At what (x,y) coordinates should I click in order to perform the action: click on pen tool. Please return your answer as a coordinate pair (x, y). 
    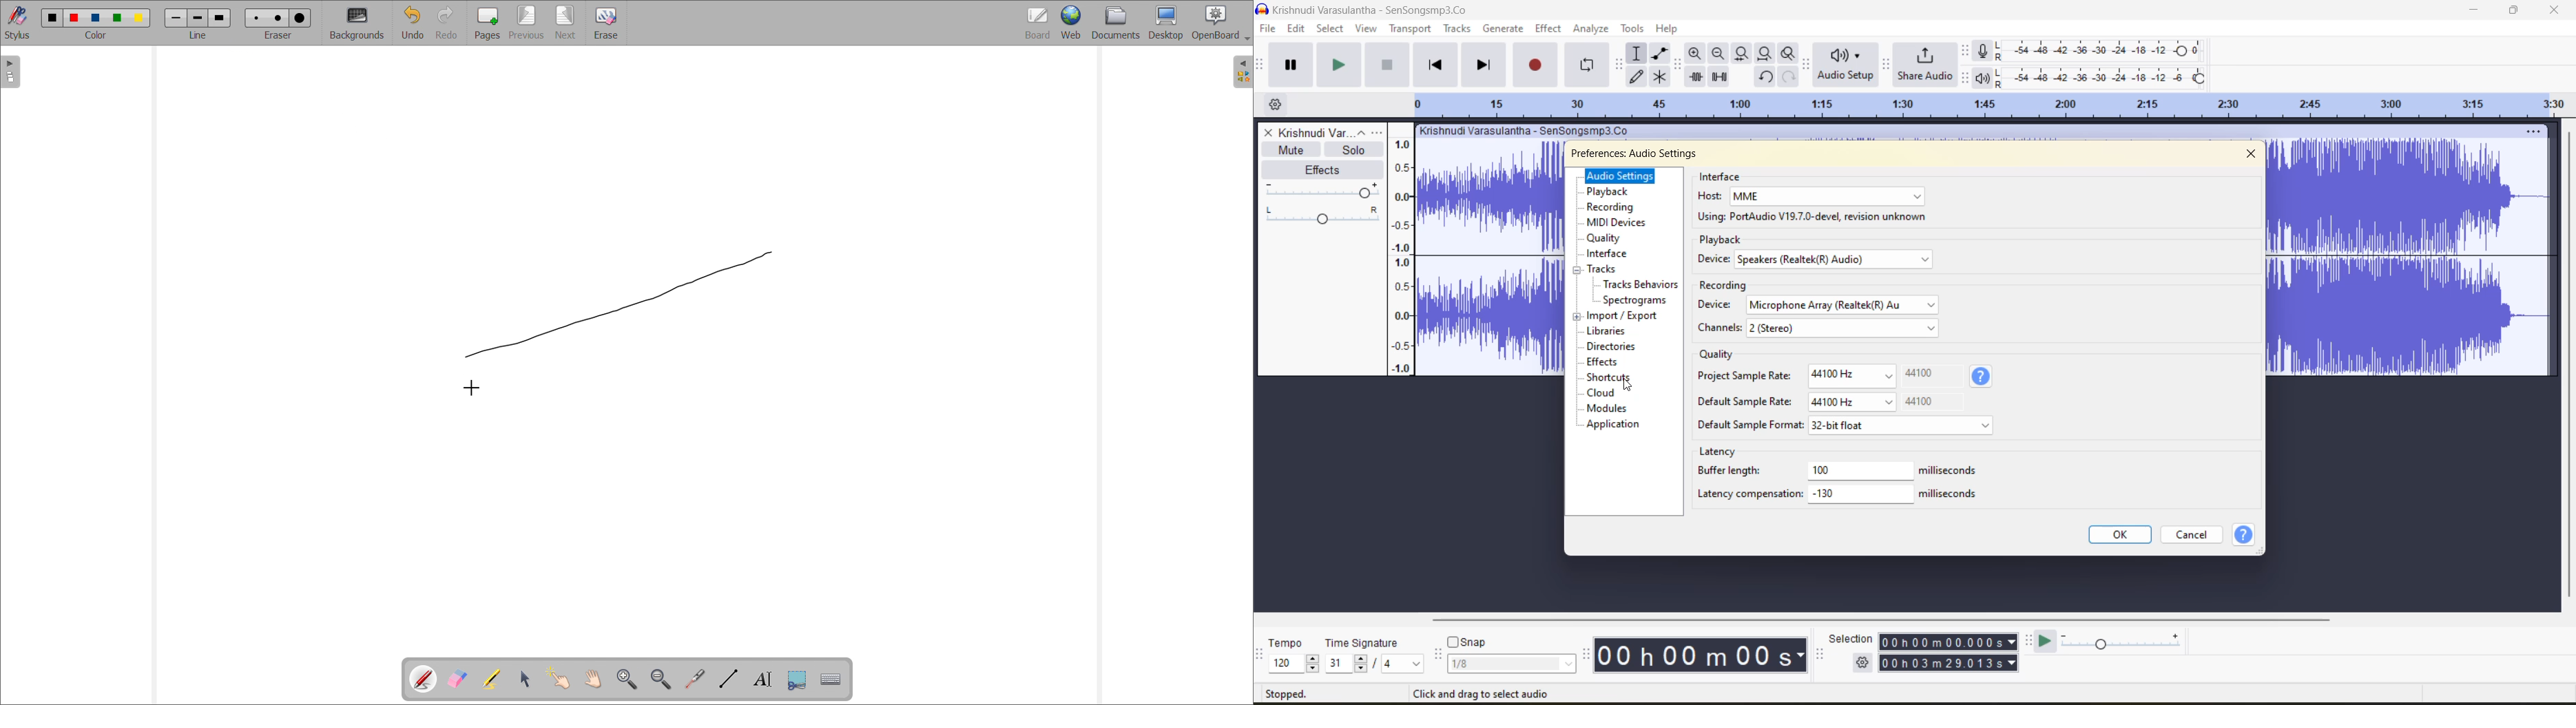
    Looking at the image, I should click on (425, 679).